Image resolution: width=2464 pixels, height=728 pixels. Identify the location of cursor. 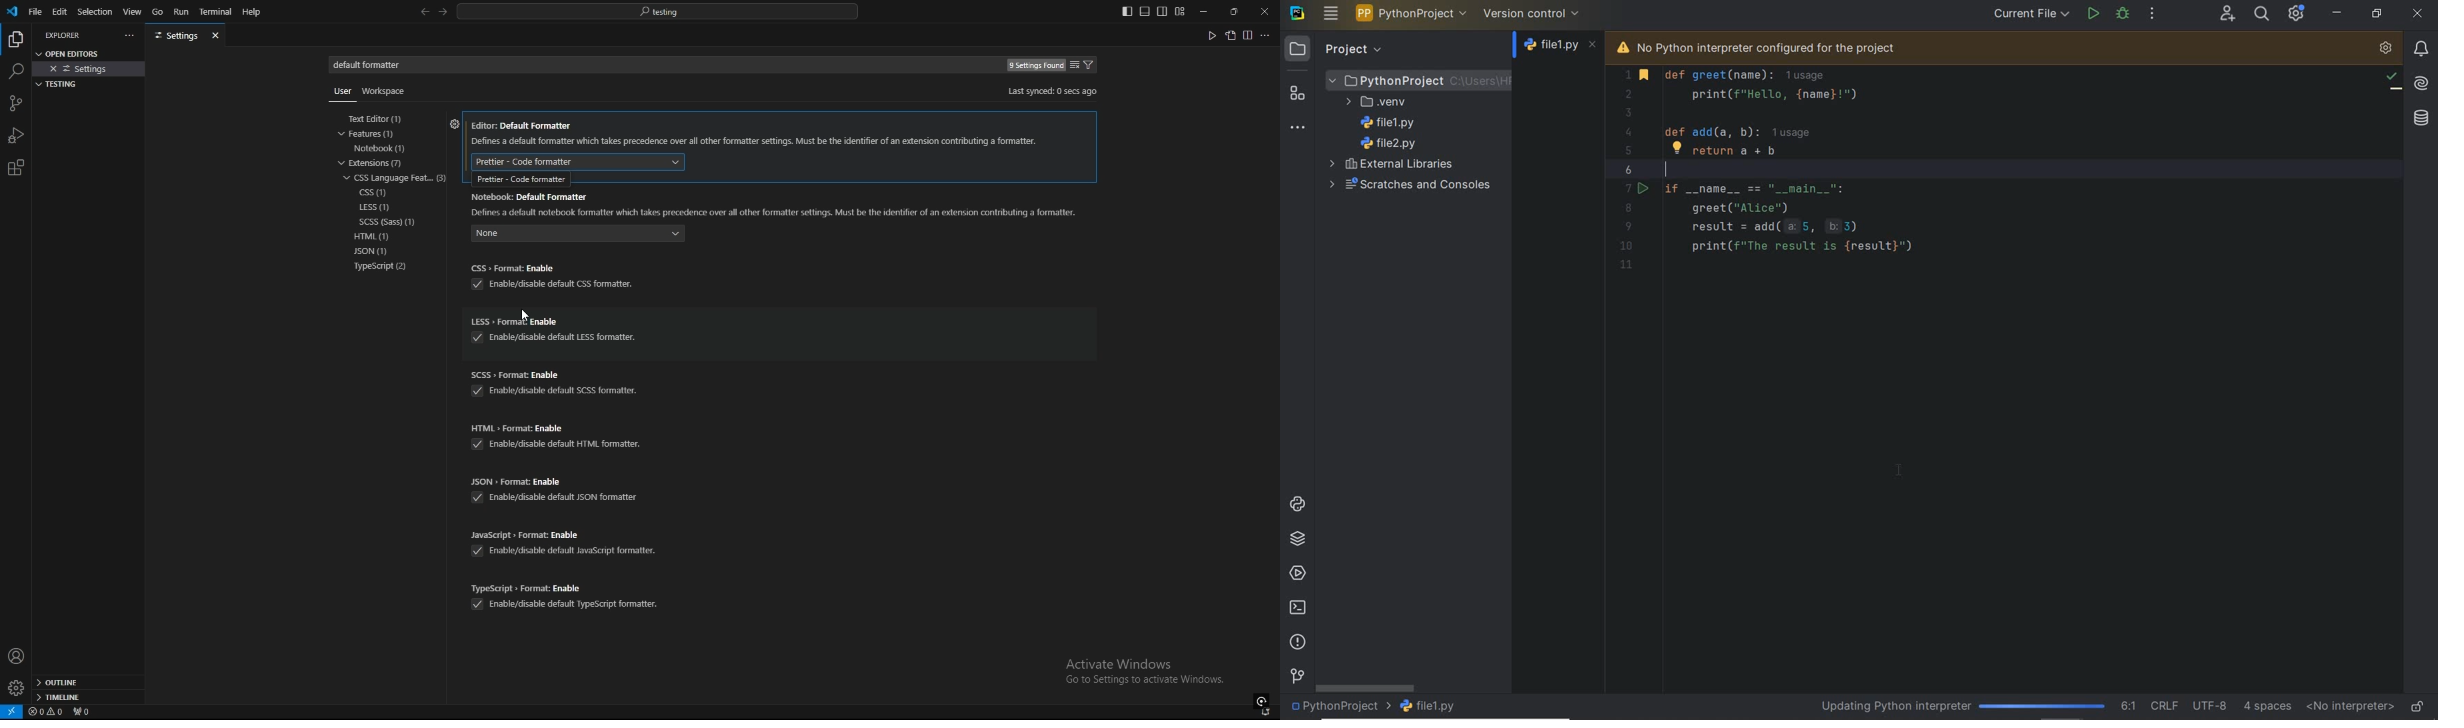
(517, 314).